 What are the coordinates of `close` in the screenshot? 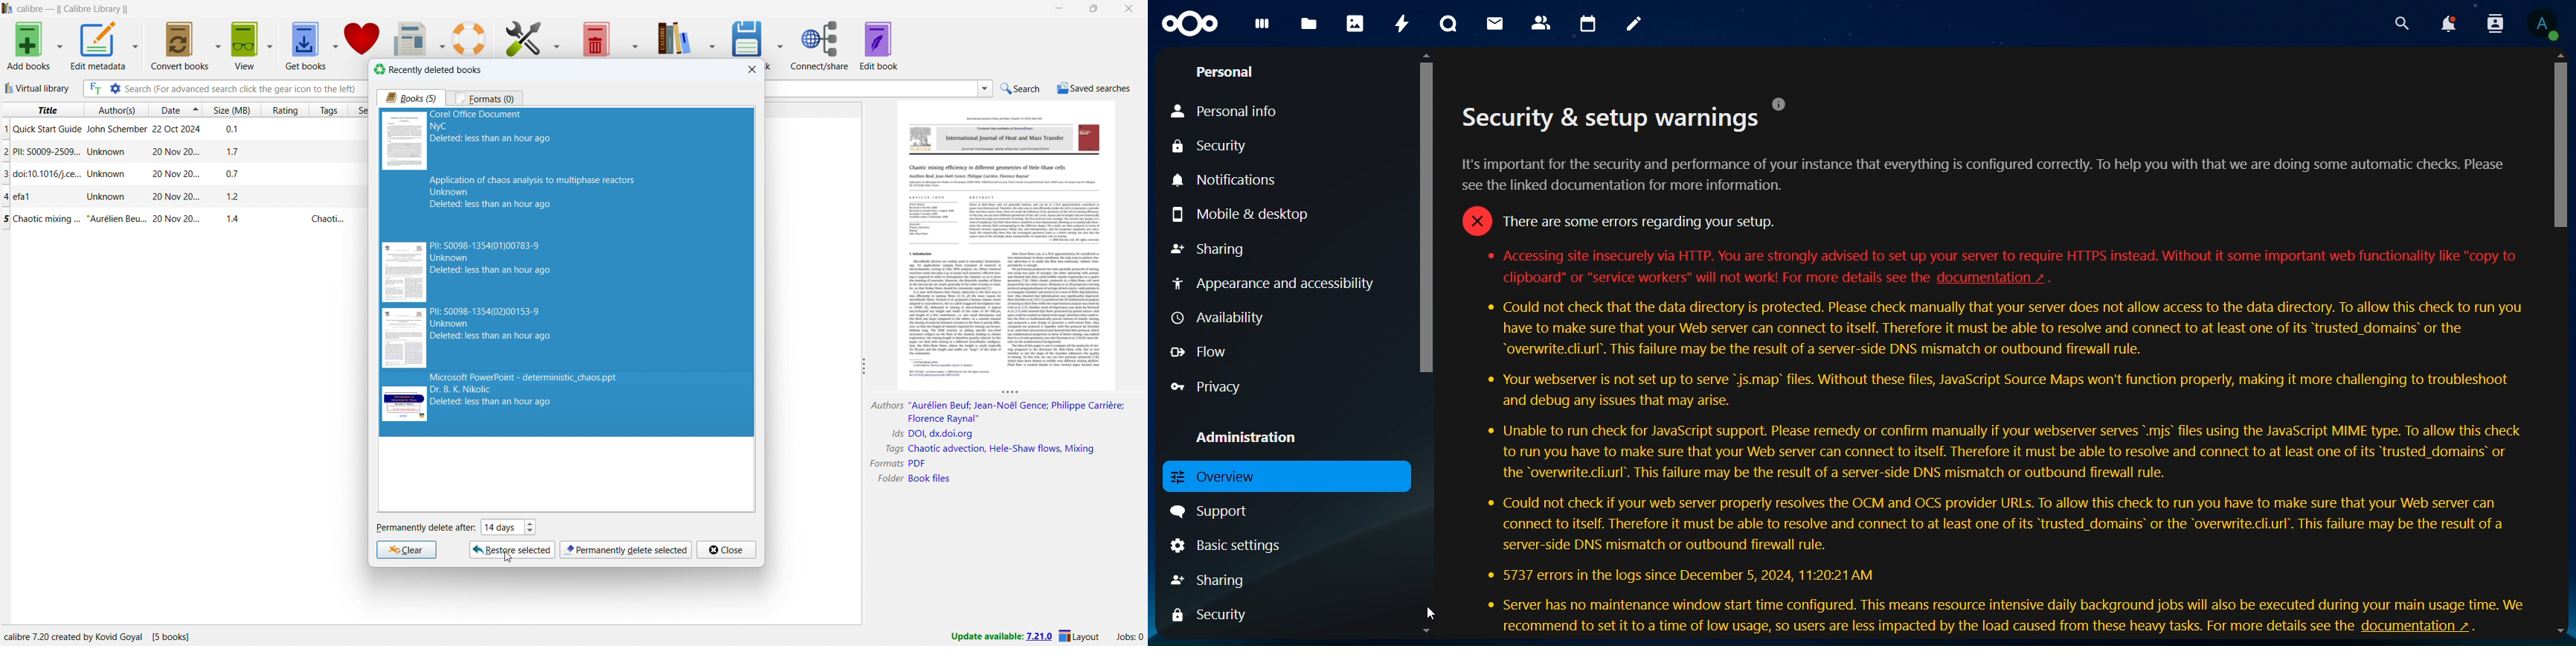 It's located at (753, 69).